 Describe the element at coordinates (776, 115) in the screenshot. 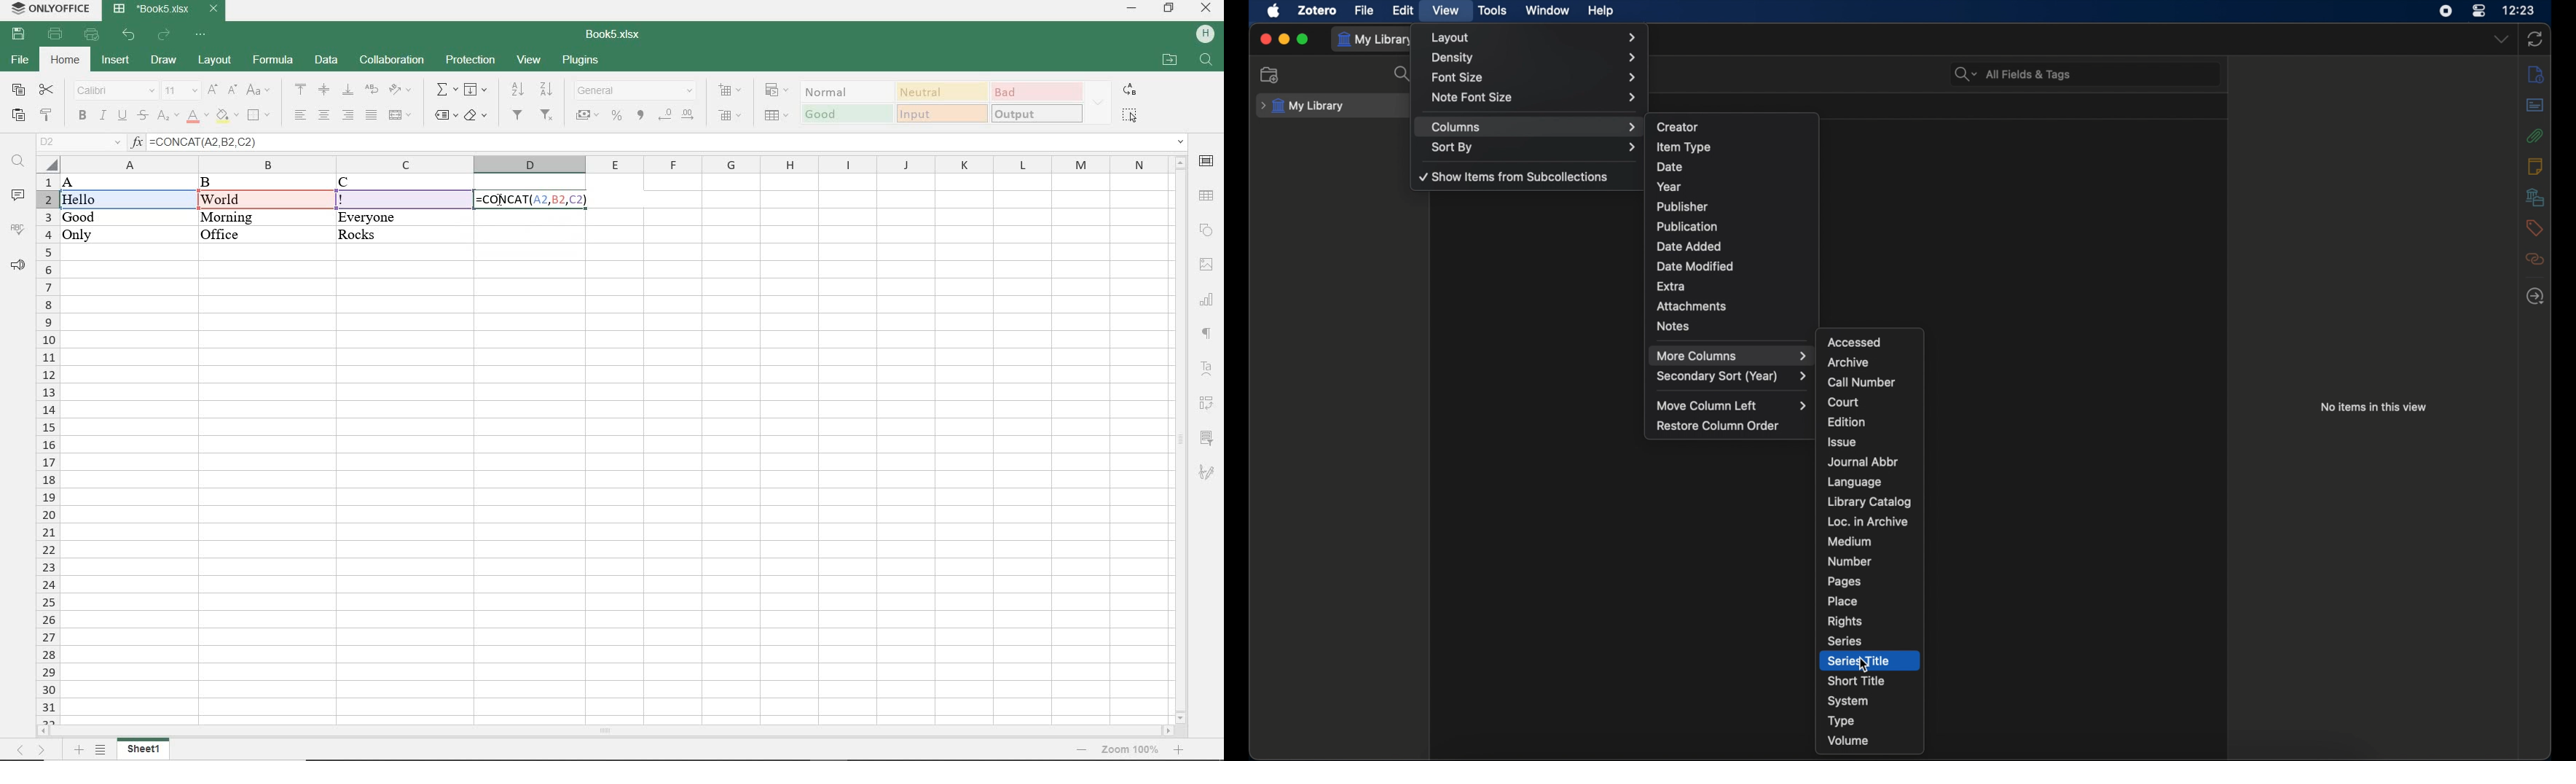

I see `FORMAT AS TABLE TEMPLATE` at that location.